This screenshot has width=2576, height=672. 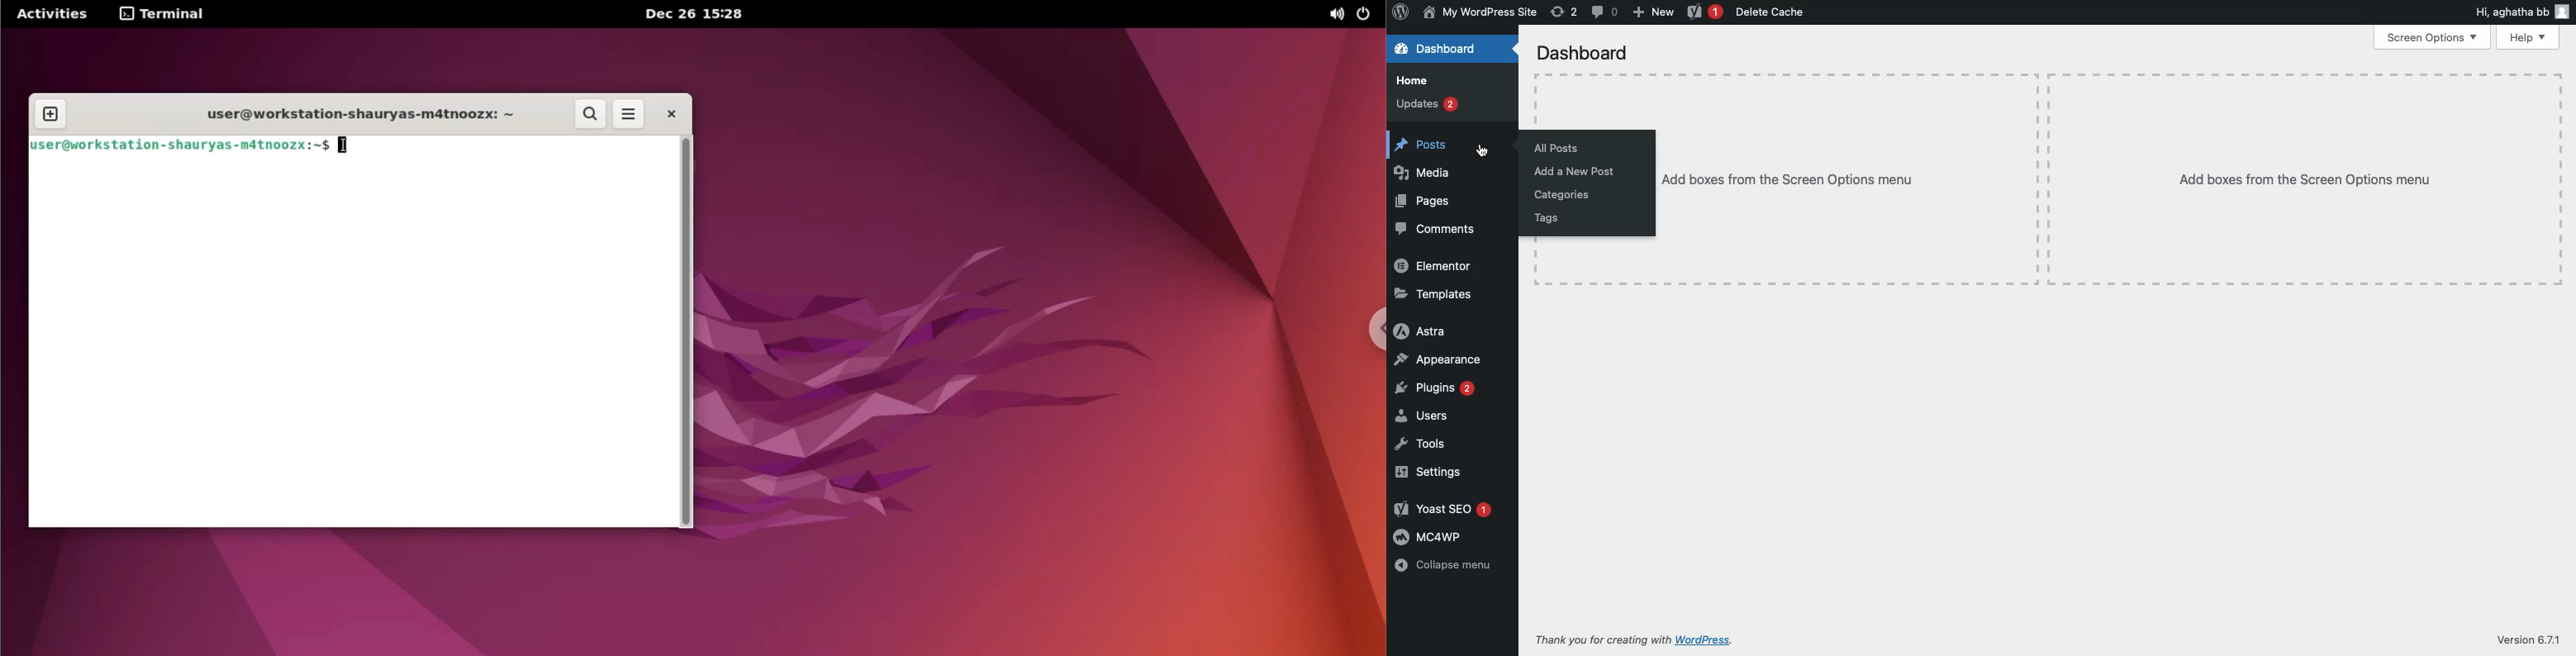 I want to click on Categories, so click(x=1559, y=196).